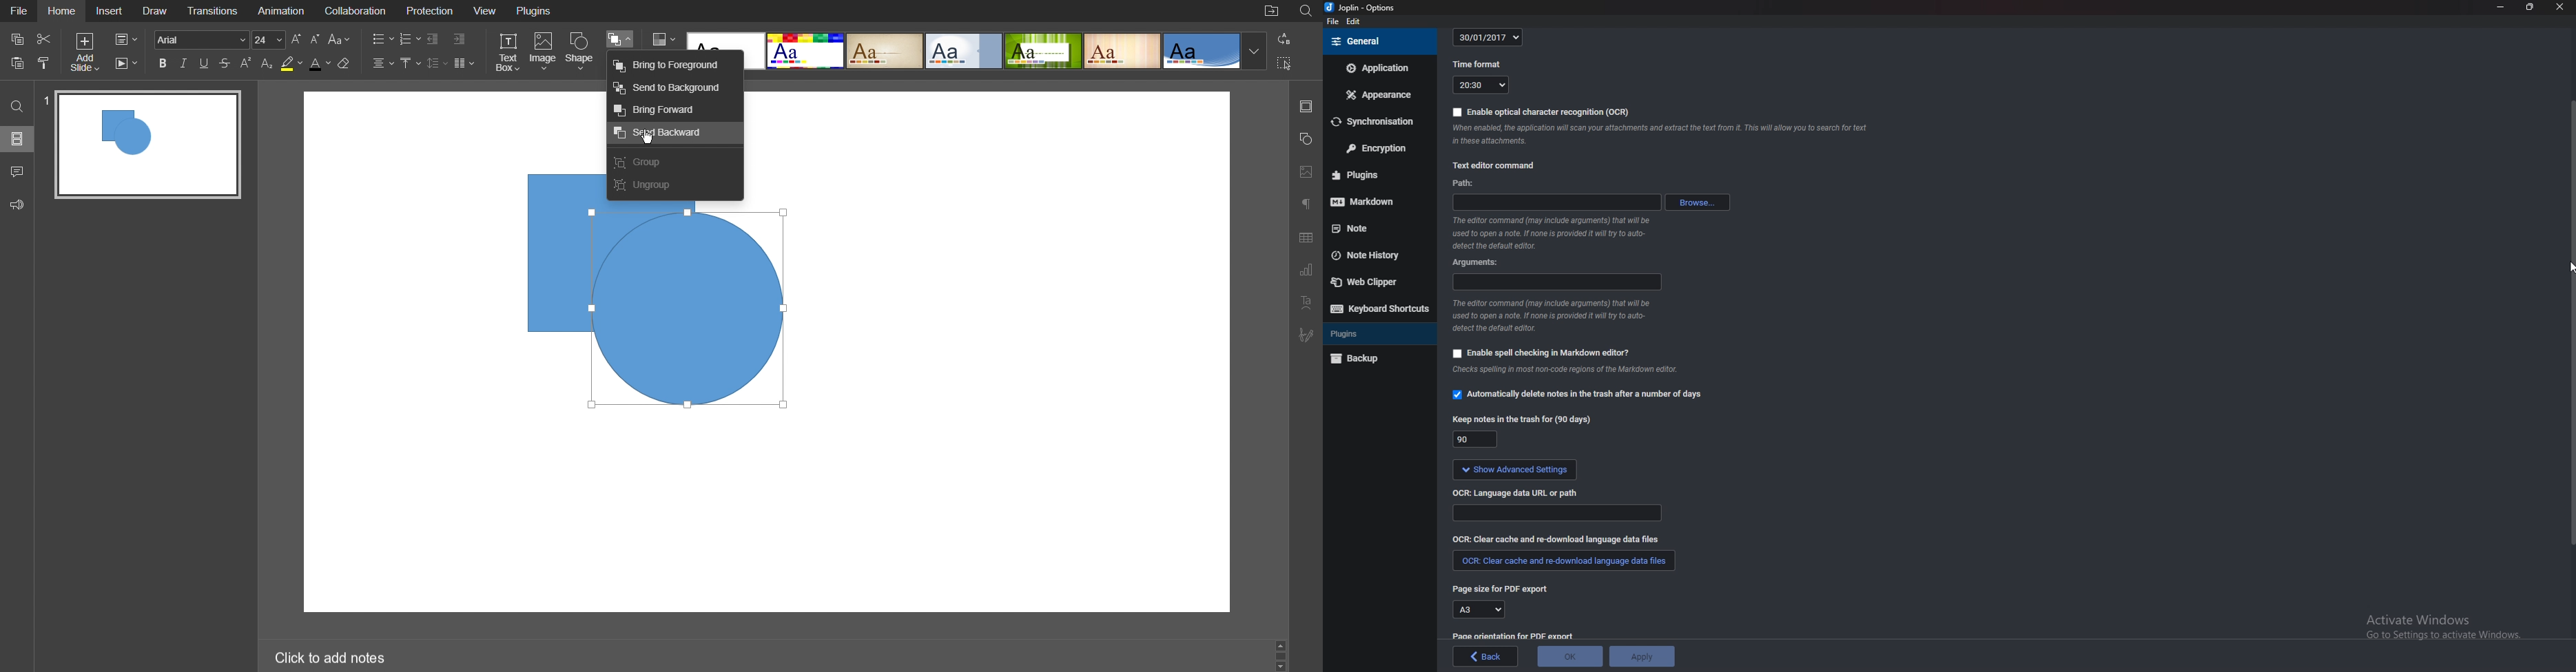 The height and width of the screenshot is (672, 2576). What do you see at coordinates (1557, 201) in the screenshot?
I see `path` at bounding box center [1557, 201].